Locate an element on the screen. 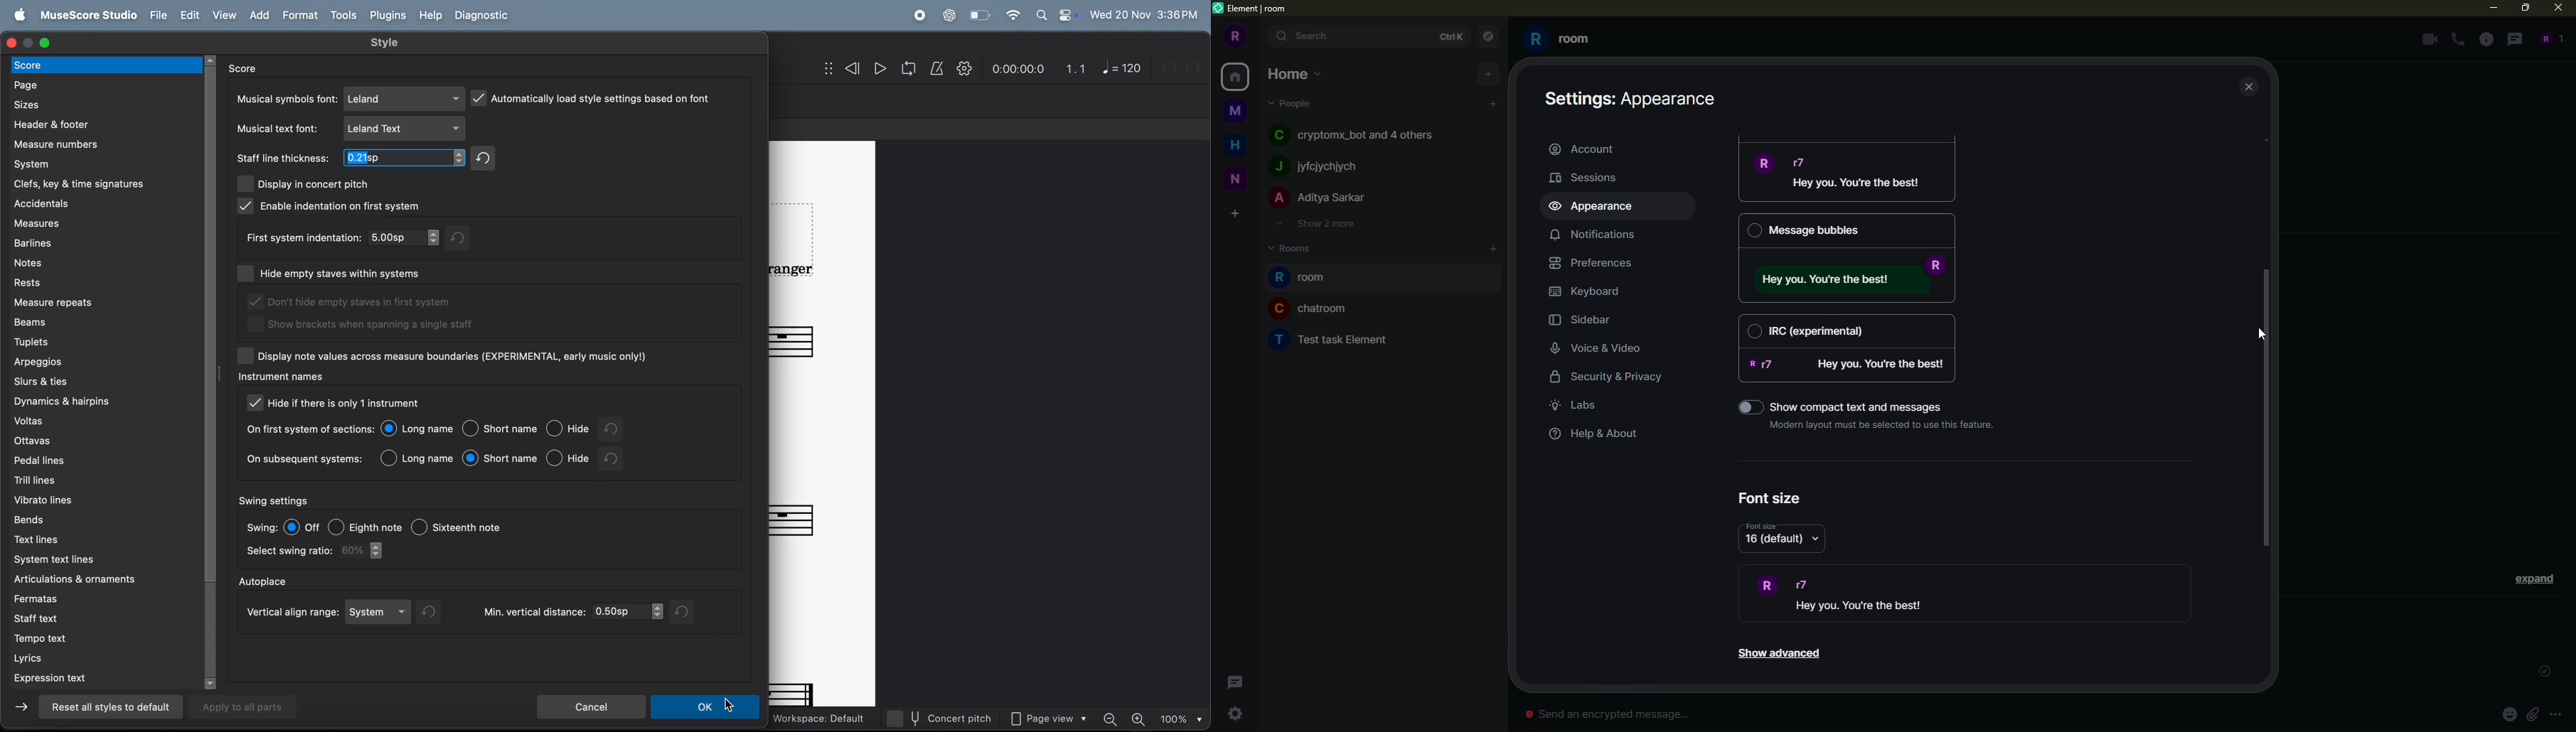 The height and width of the screenshot is (756, 2576). info is located at coordinates (2486, 39).